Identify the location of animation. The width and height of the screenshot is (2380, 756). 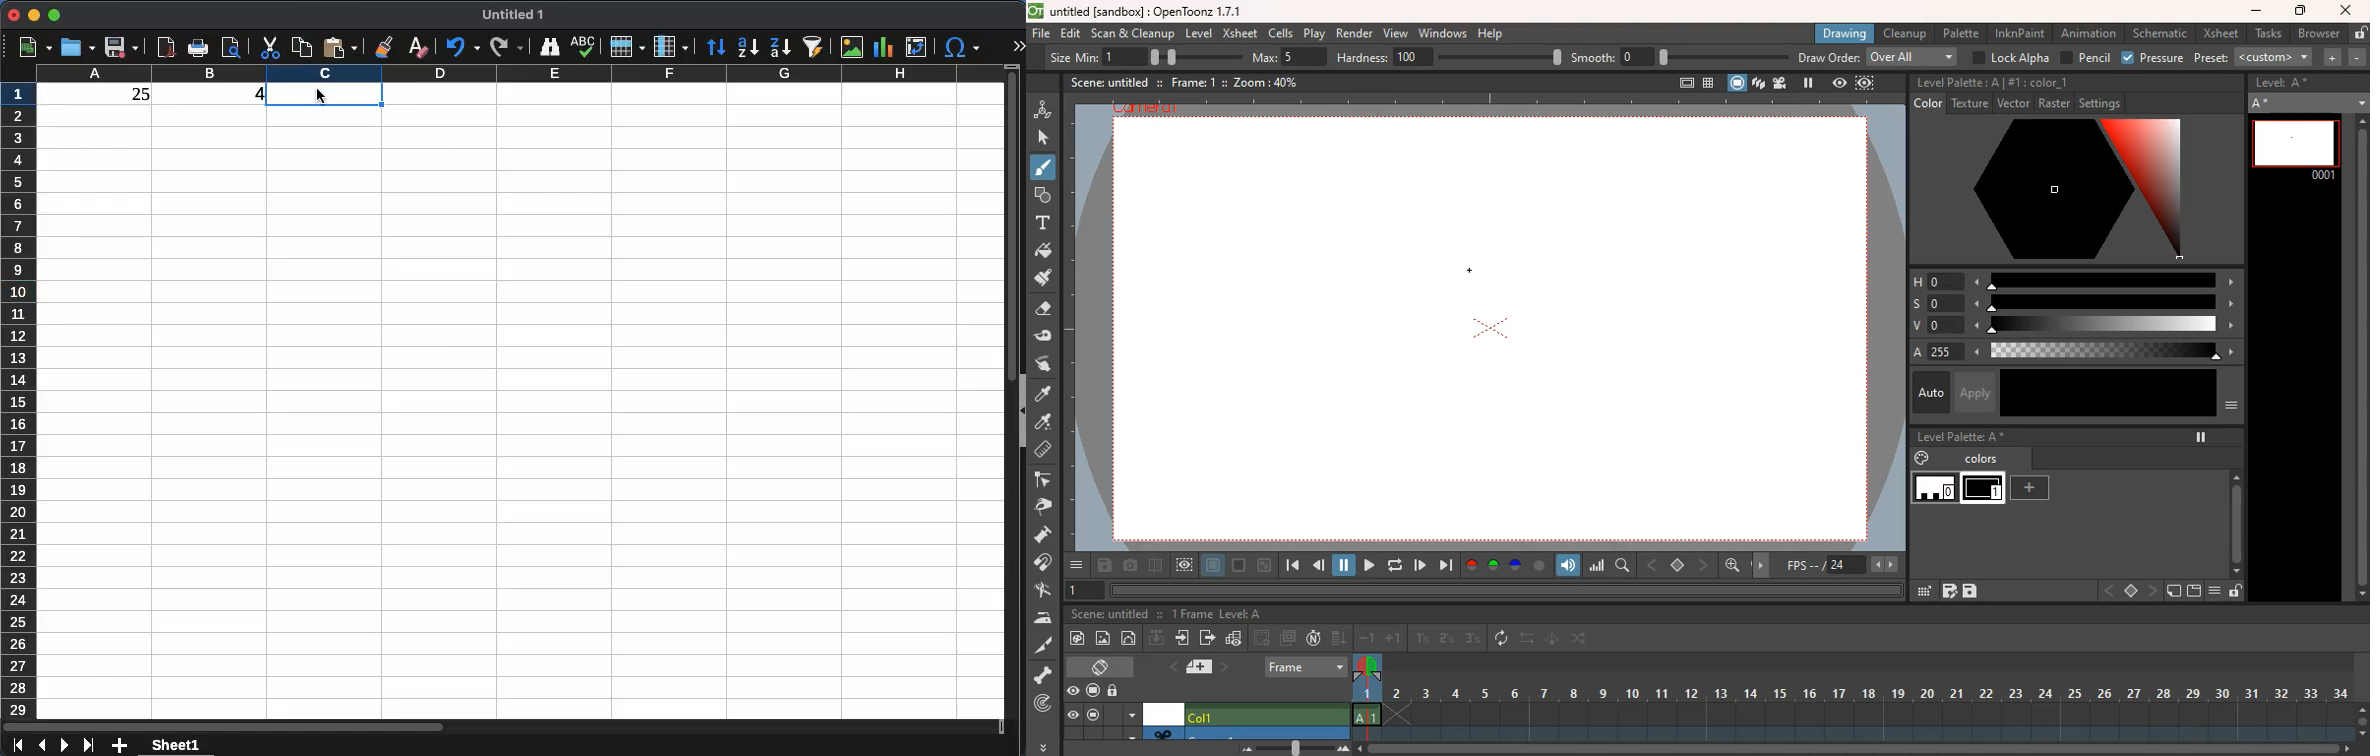
(2089, 33).